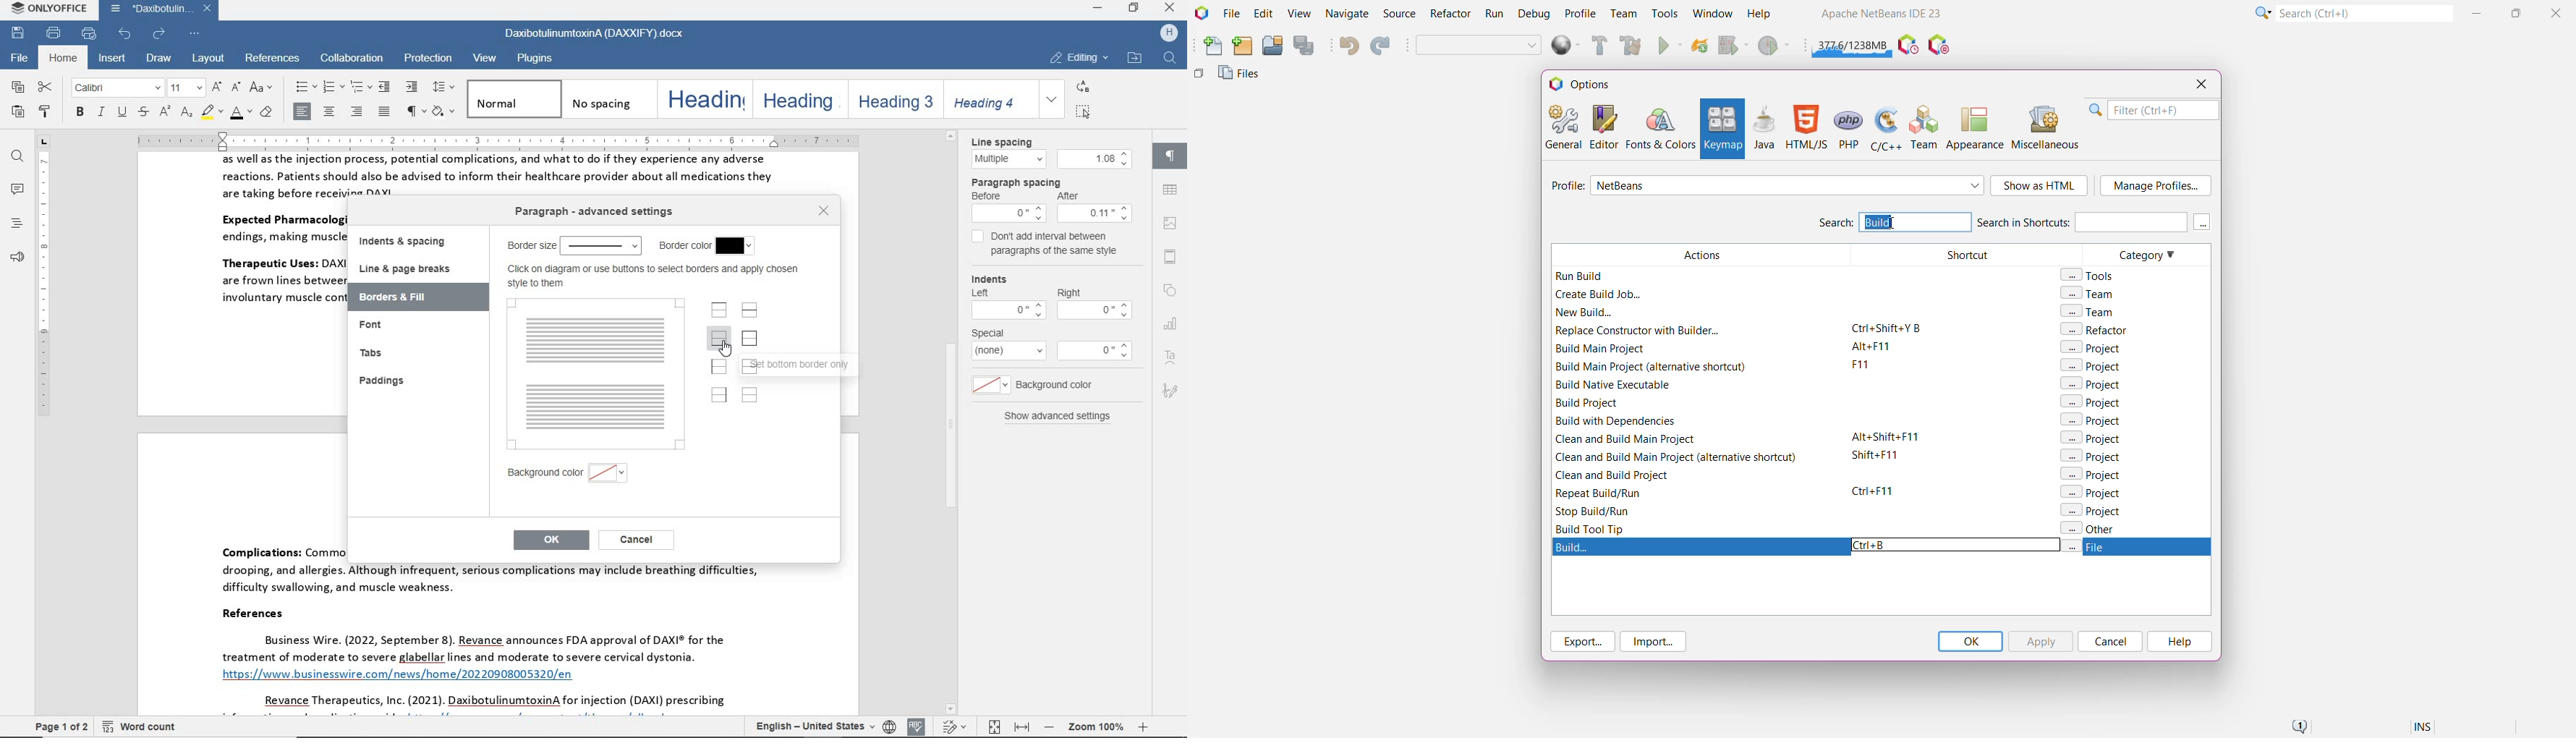 Image resolution: width=2576 pixels, height=756 pixels. What do you see at coordinates (596, 374) in the screenshot?
I see `border preview` at bounding box center [596, 374].